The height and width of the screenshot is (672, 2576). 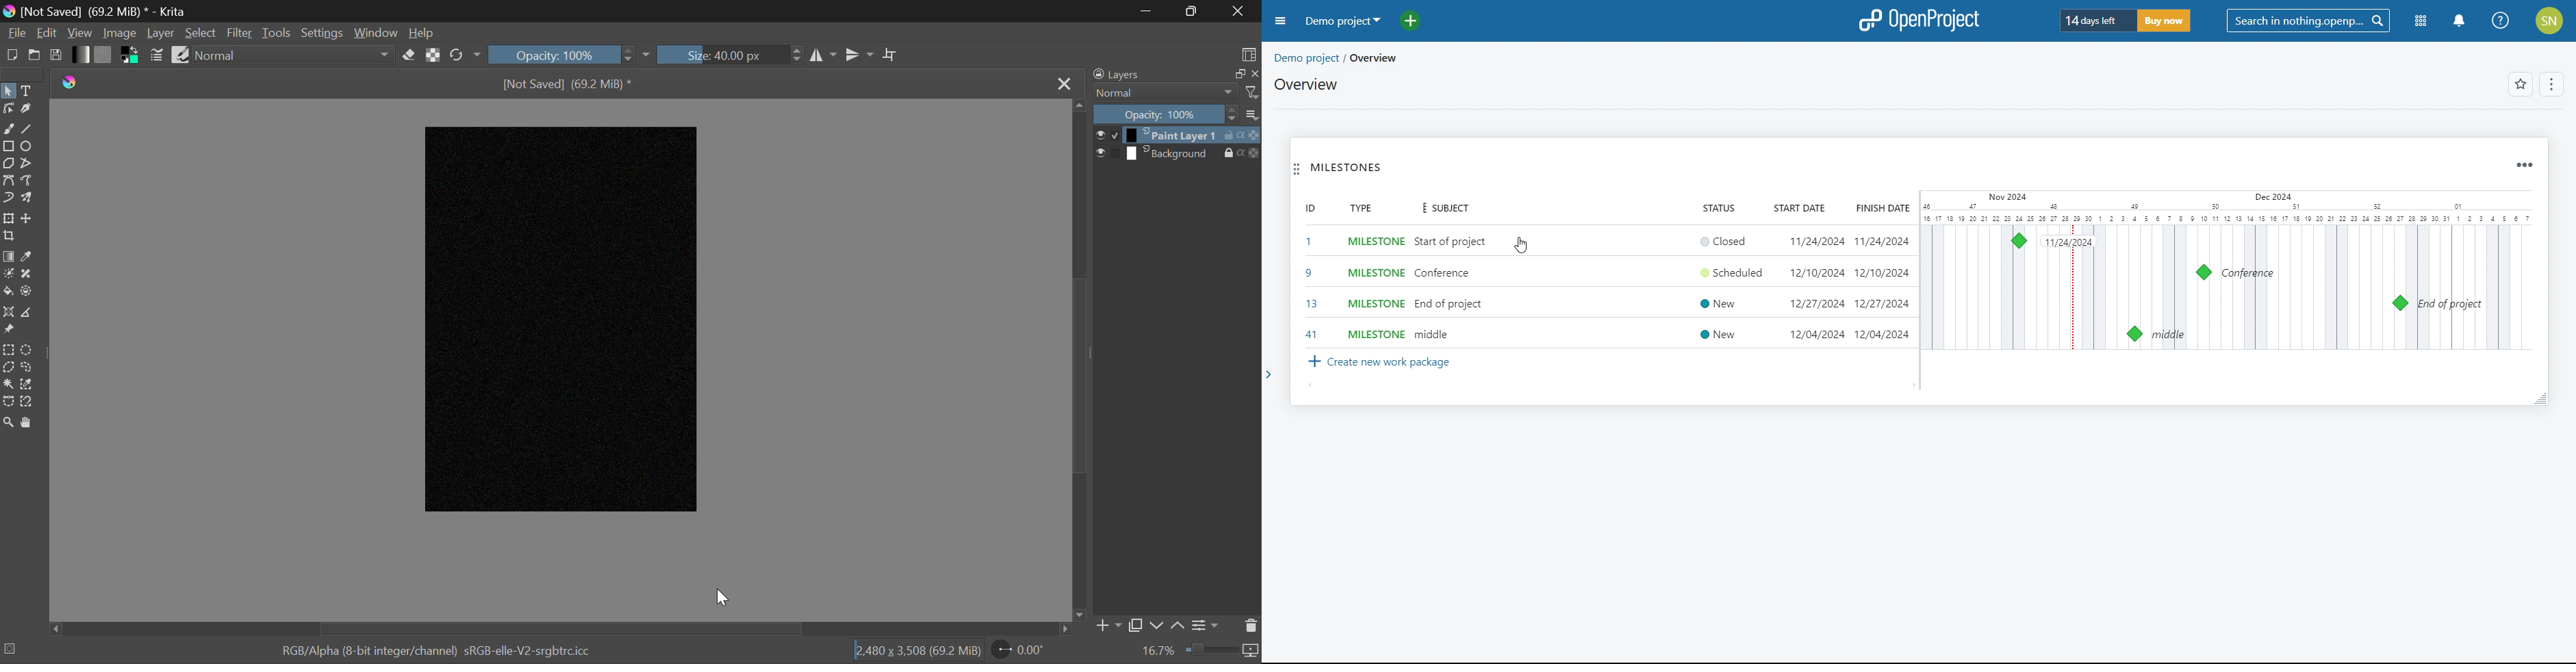 I want to click on maximize, so click(x=1233, y=74).